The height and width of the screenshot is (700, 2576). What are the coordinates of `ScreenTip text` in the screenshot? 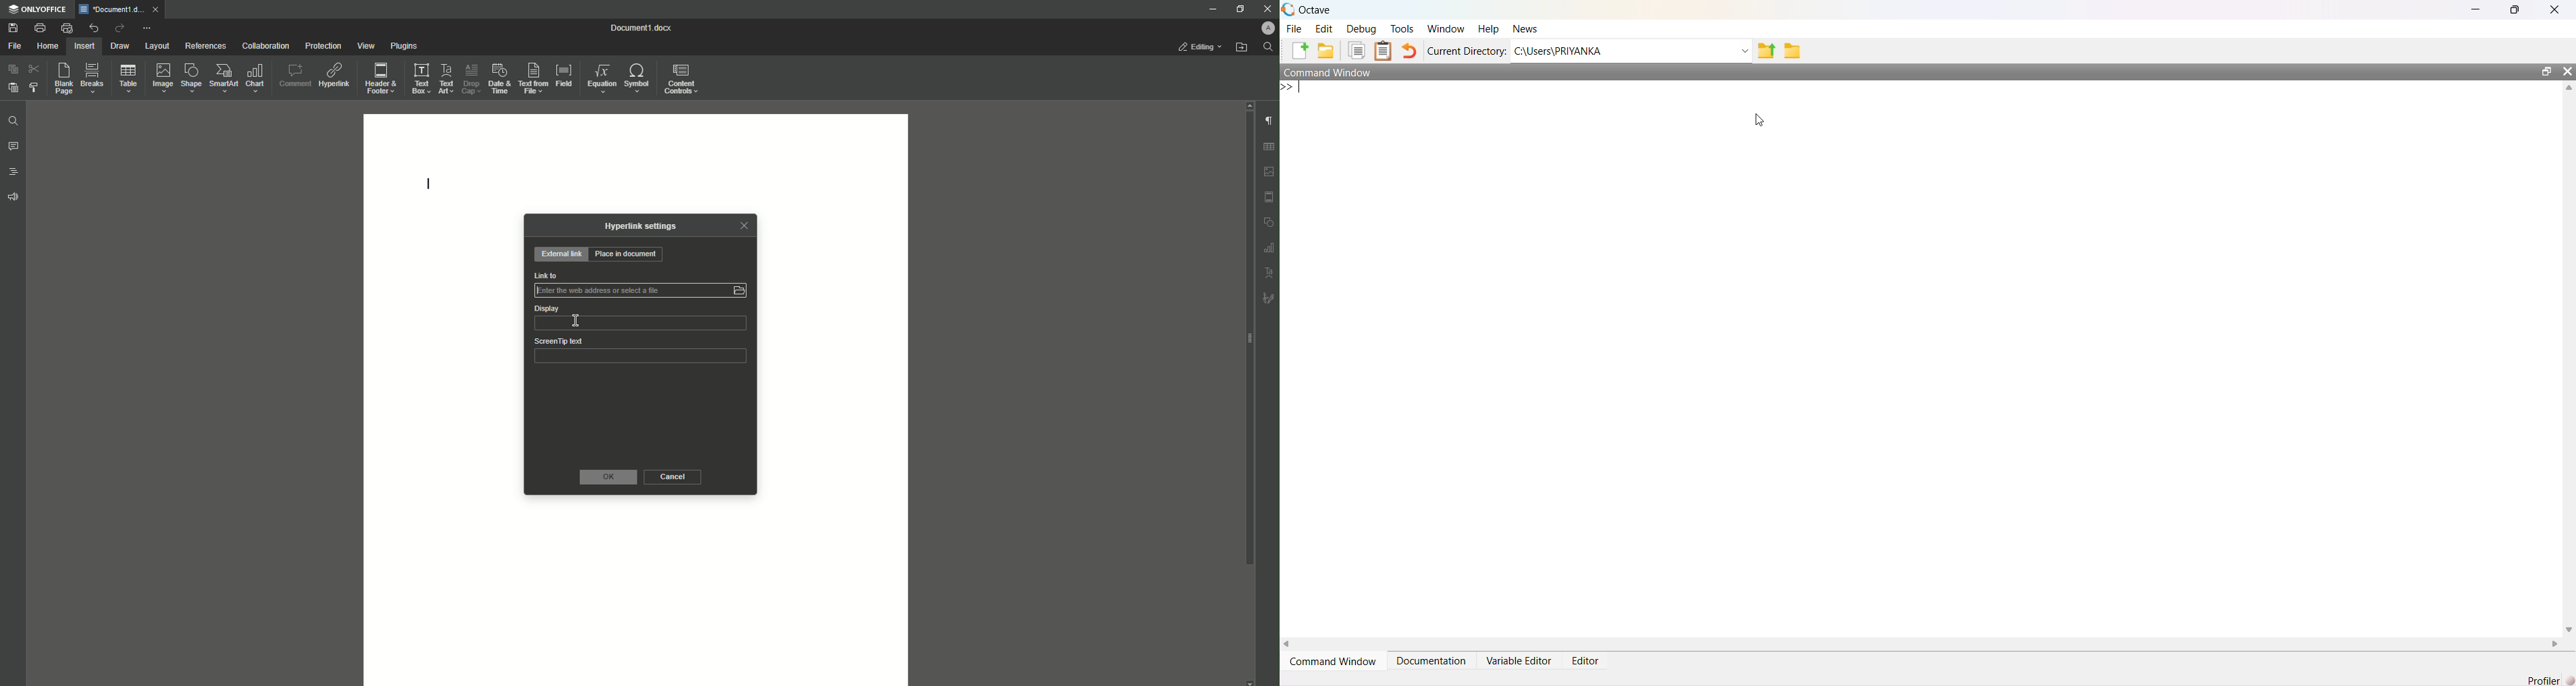 It's located at (559, 341).